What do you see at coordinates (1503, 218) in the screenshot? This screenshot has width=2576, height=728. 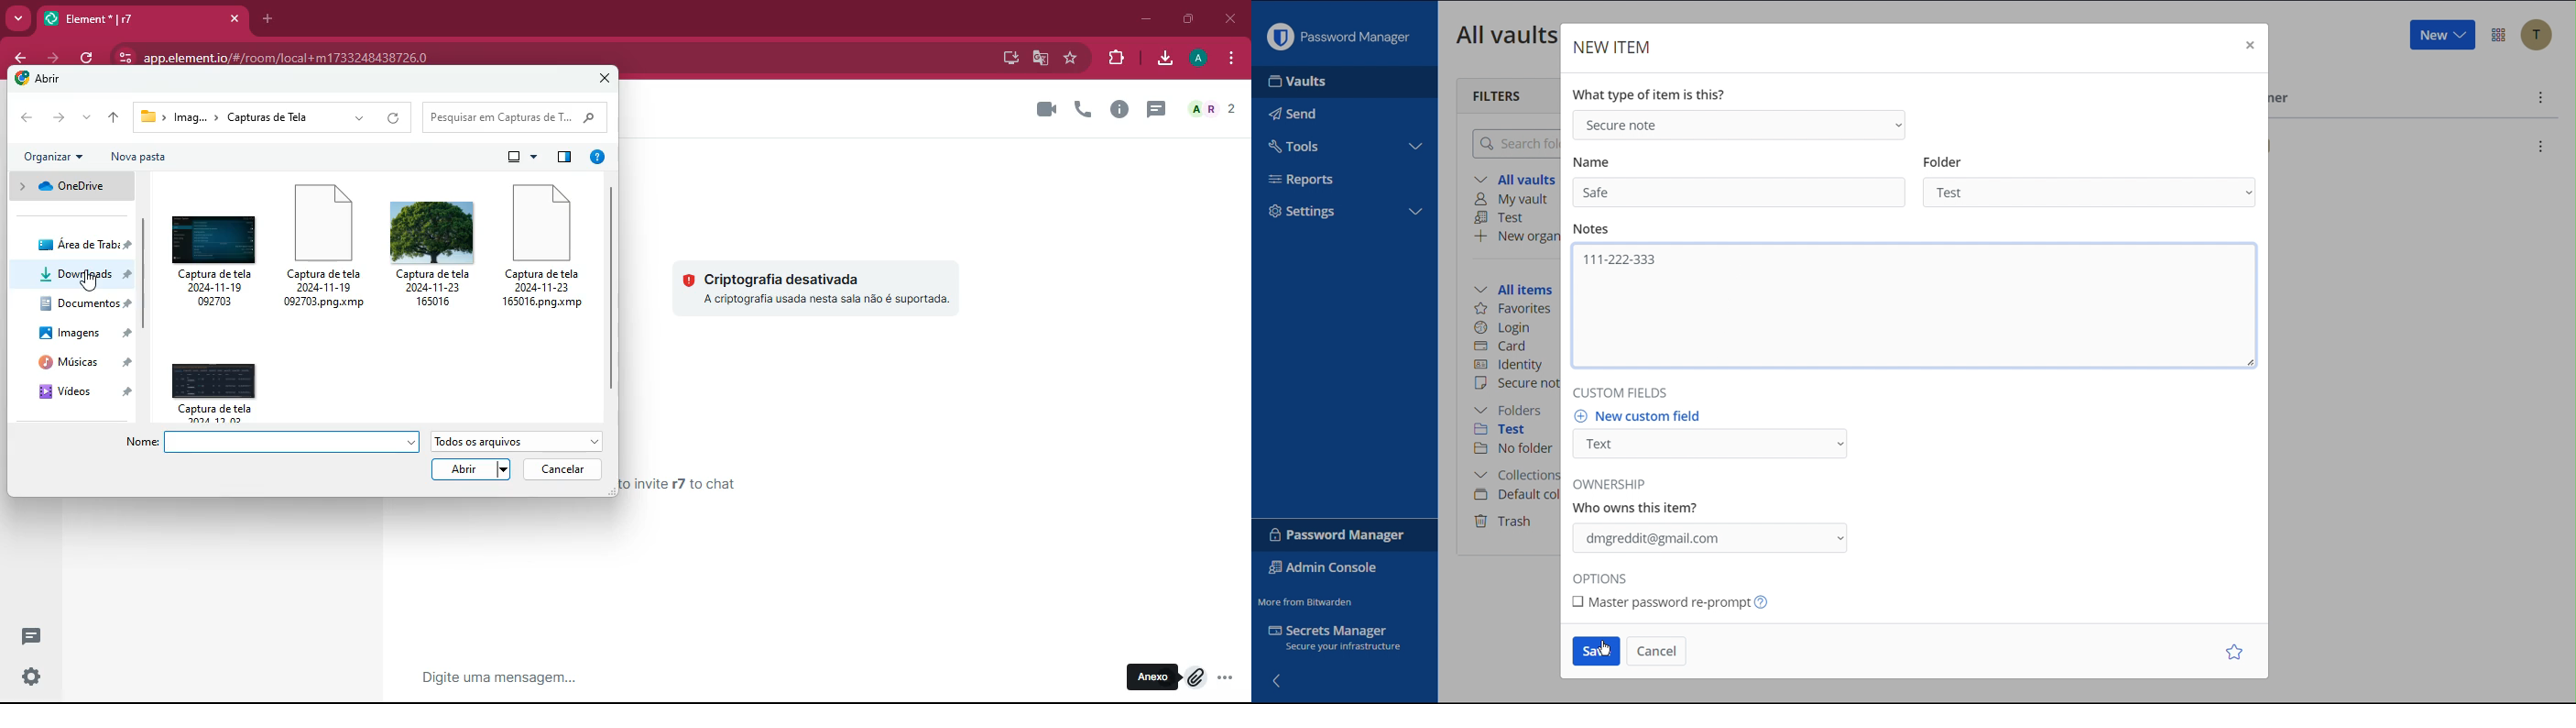 I see `Test` at bounding box center [1503, 218].